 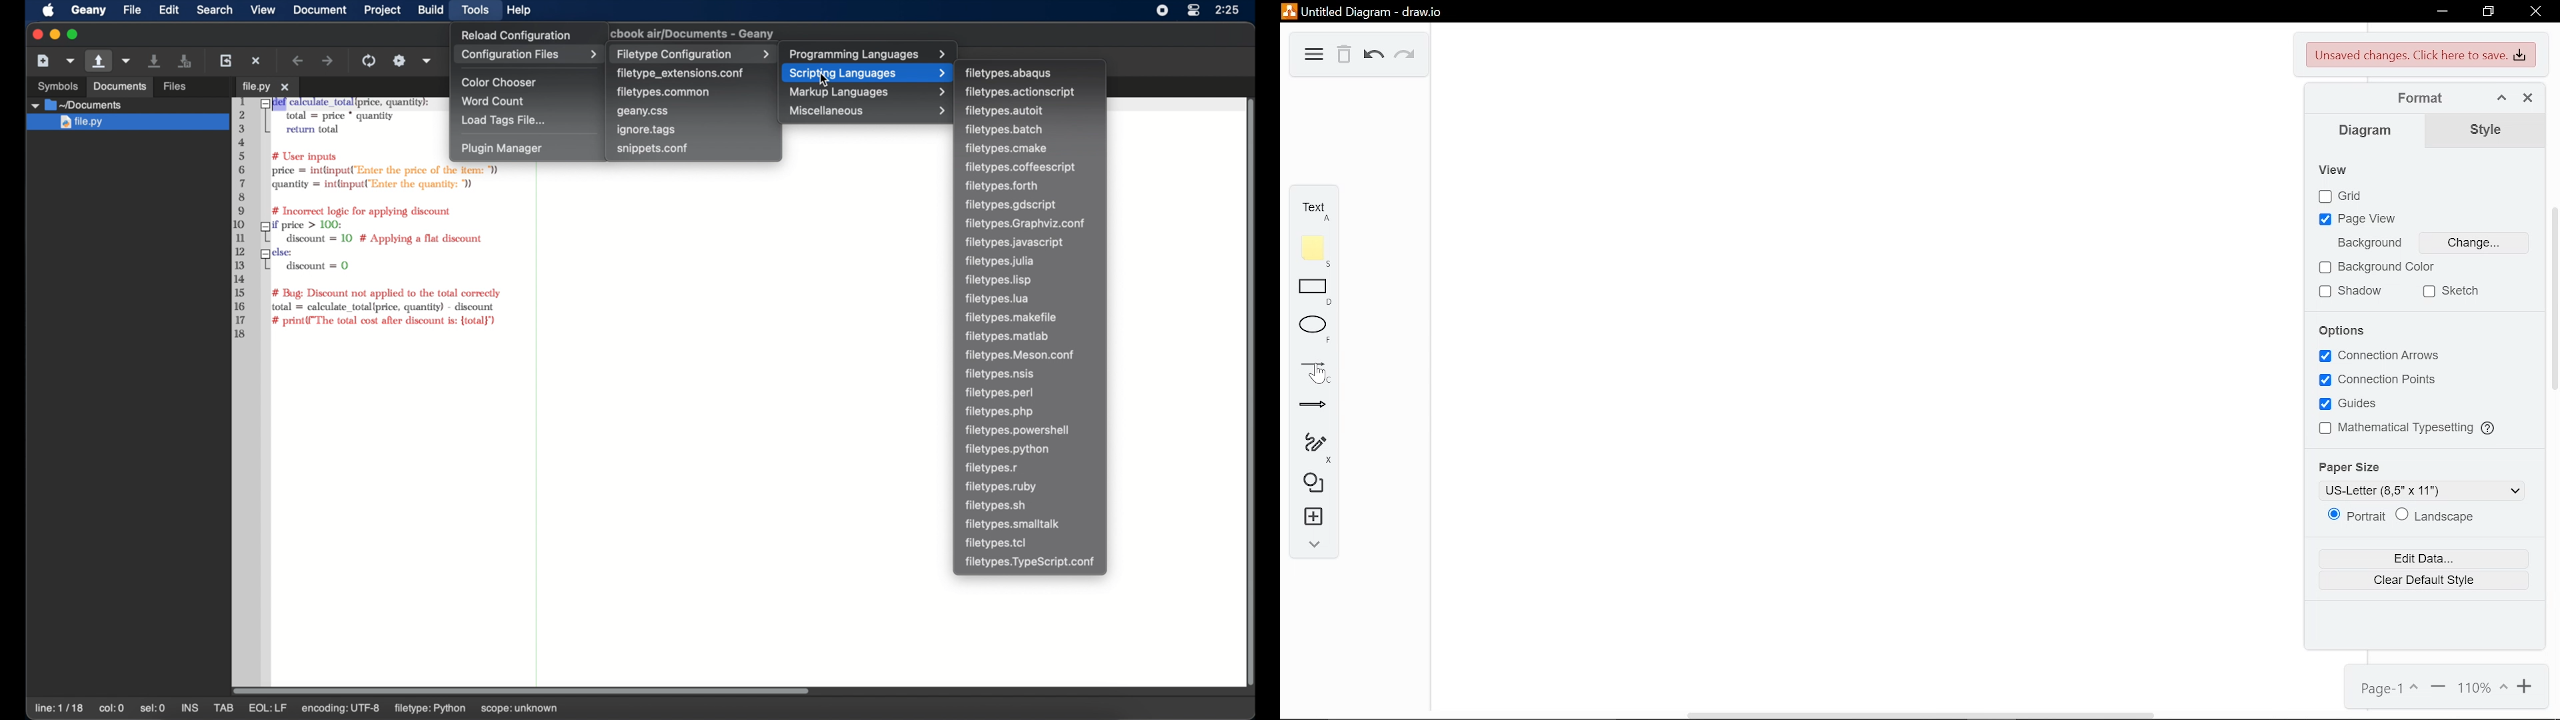 I want to click on Unsaved changes. click here to save, so click(x=2419, y=56).